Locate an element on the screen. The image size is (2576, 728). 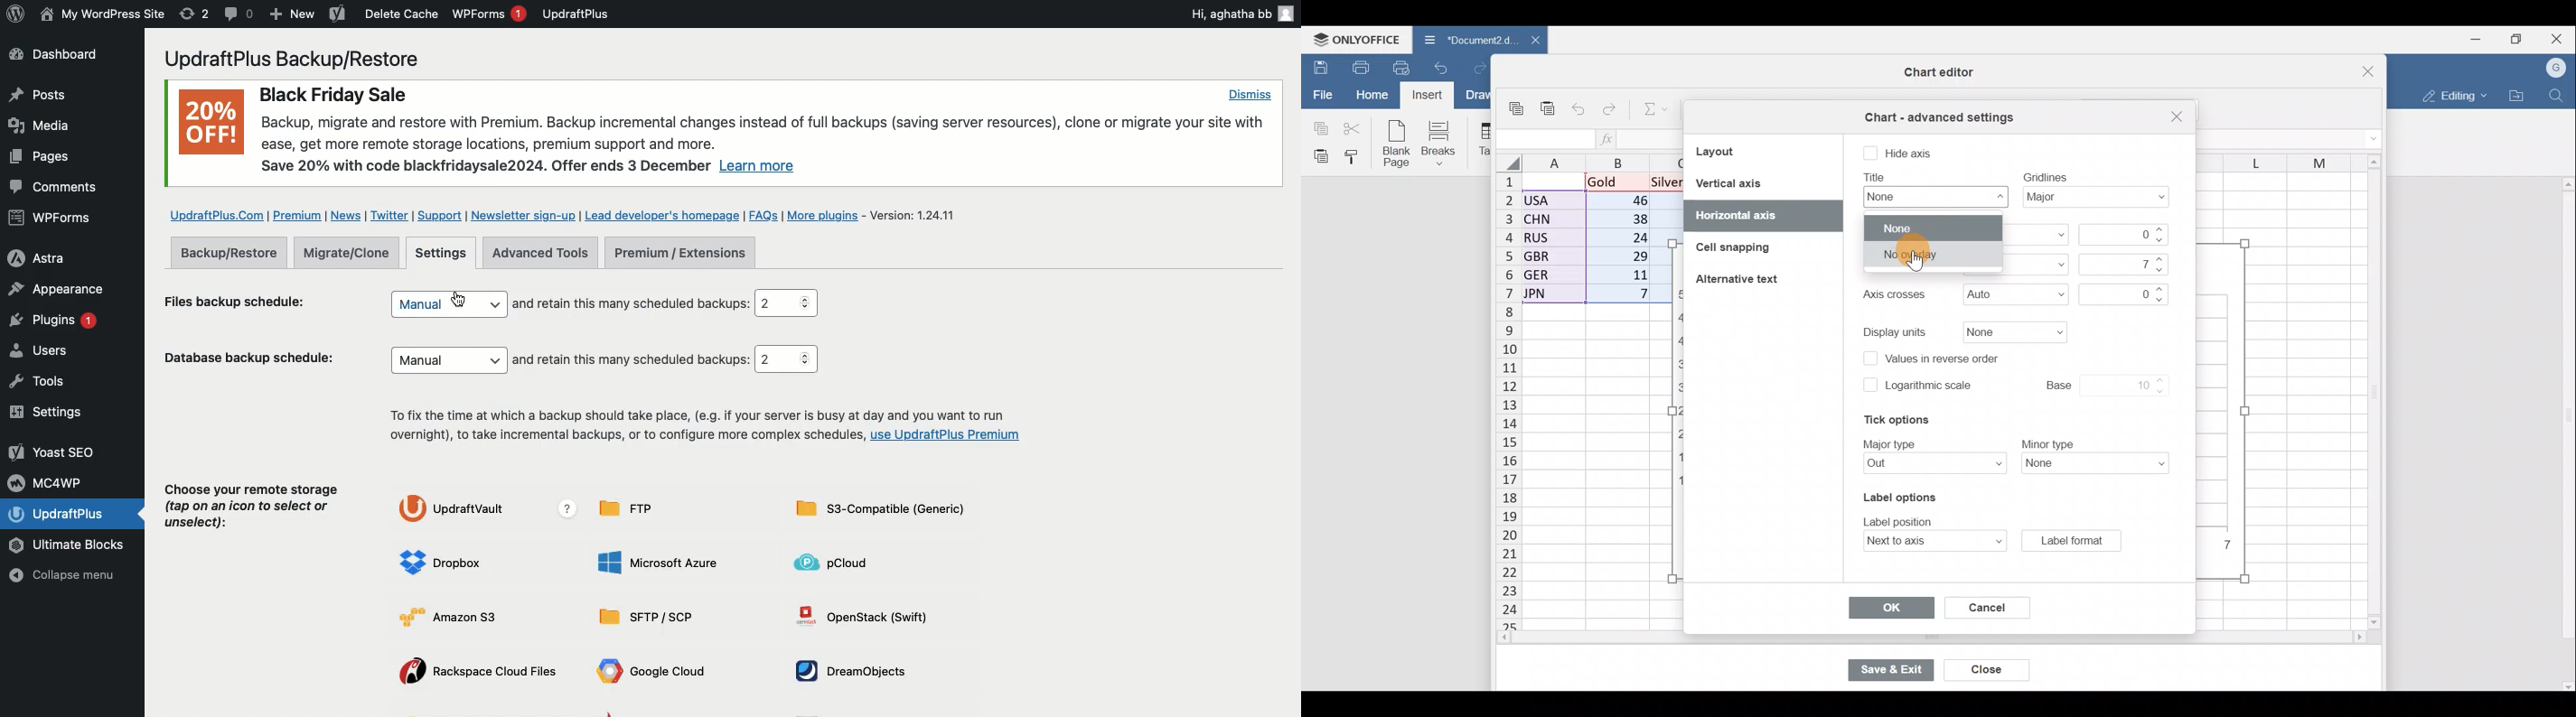
Rackspace cloud files is located at coordinates (482, 673).